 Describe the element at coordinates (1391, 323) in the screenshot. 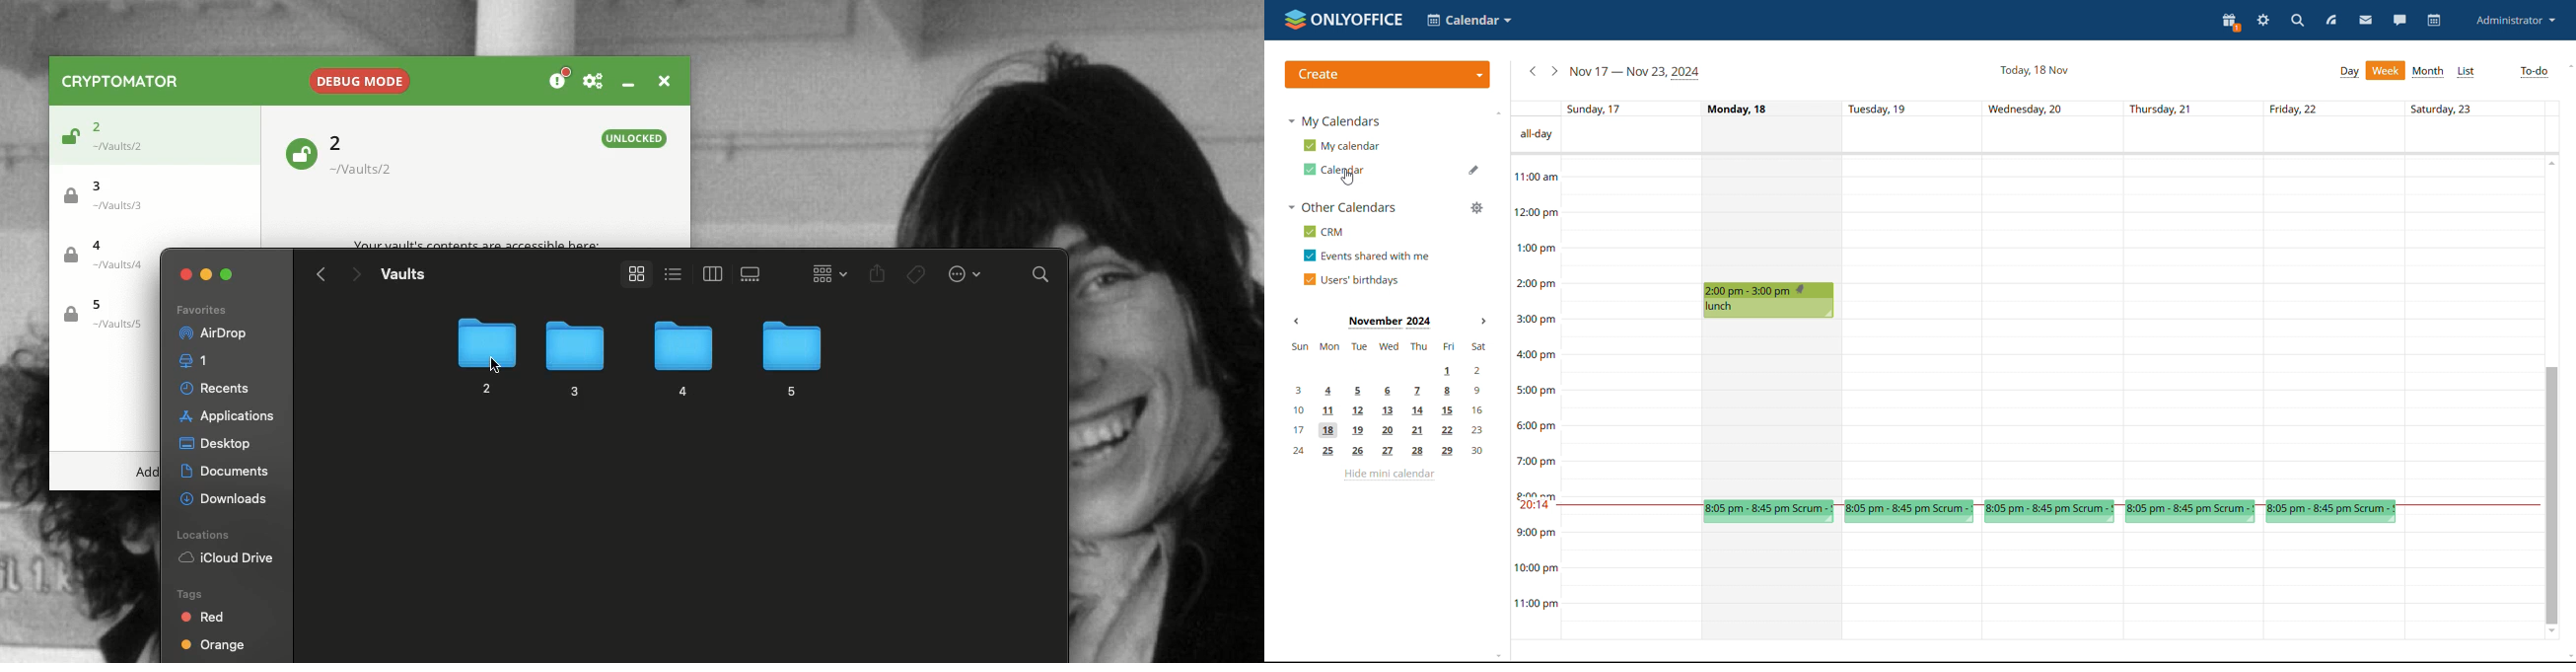

I see `current month` at that location.